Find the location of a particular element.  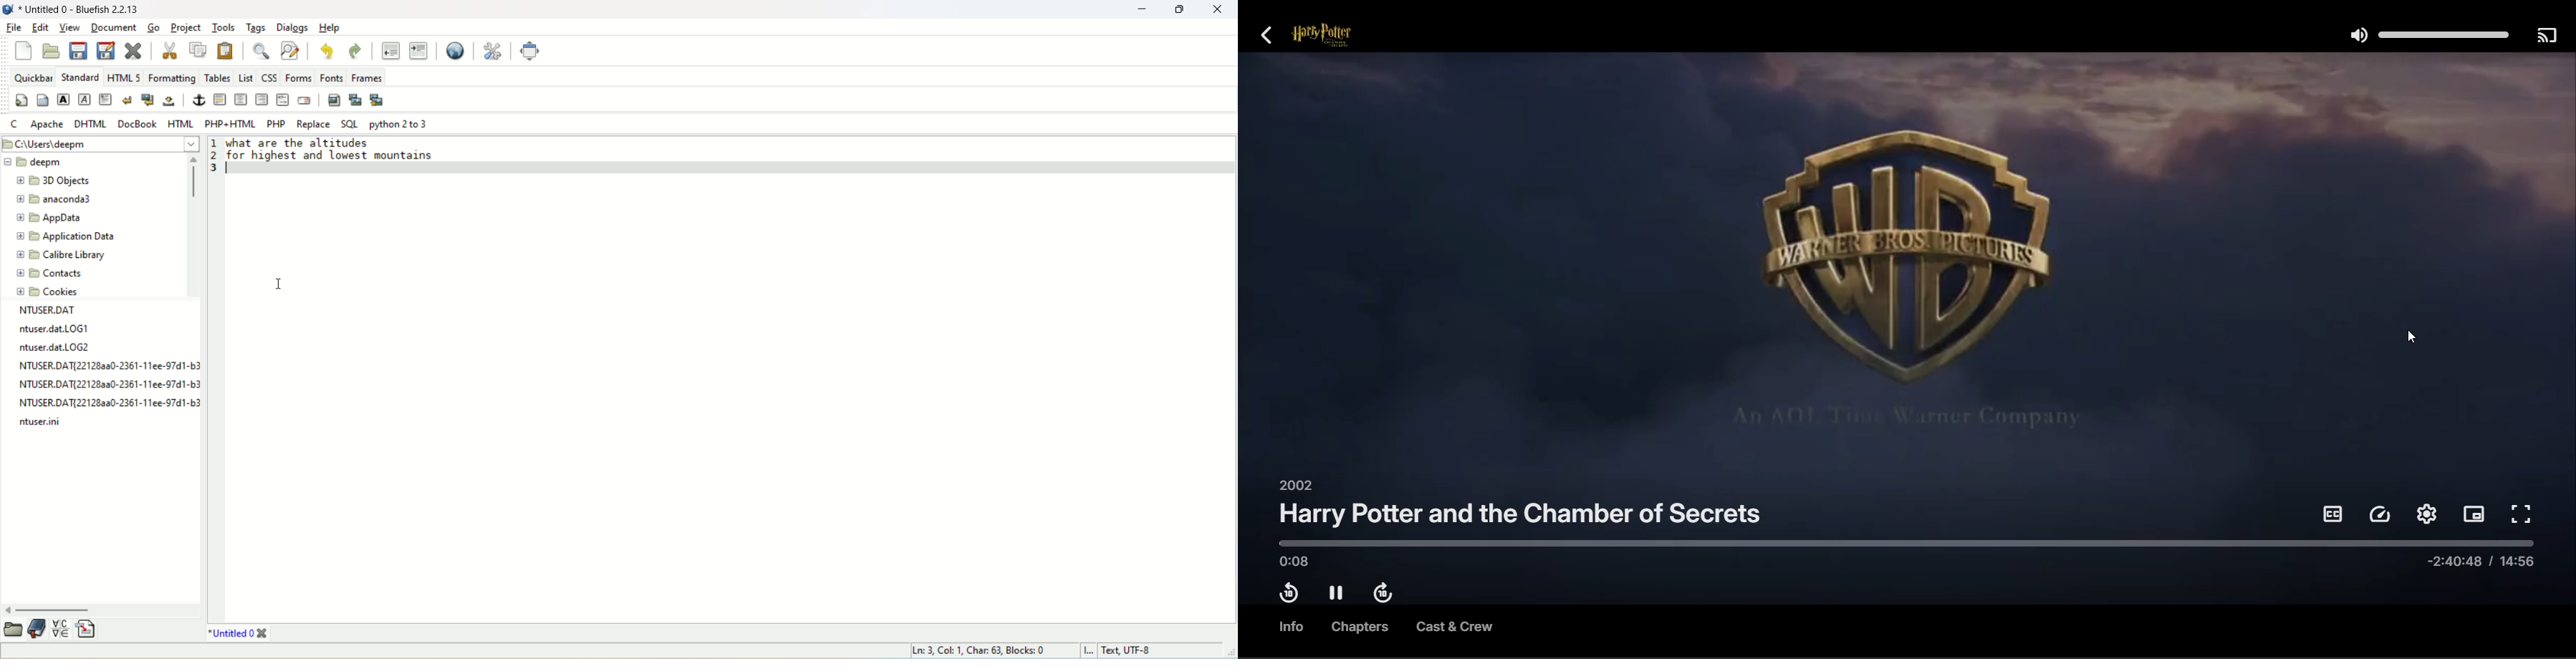

NTUSER.DAT{22128220-2361-11ee-97d1-b3 is located at coordinates (110, 385).